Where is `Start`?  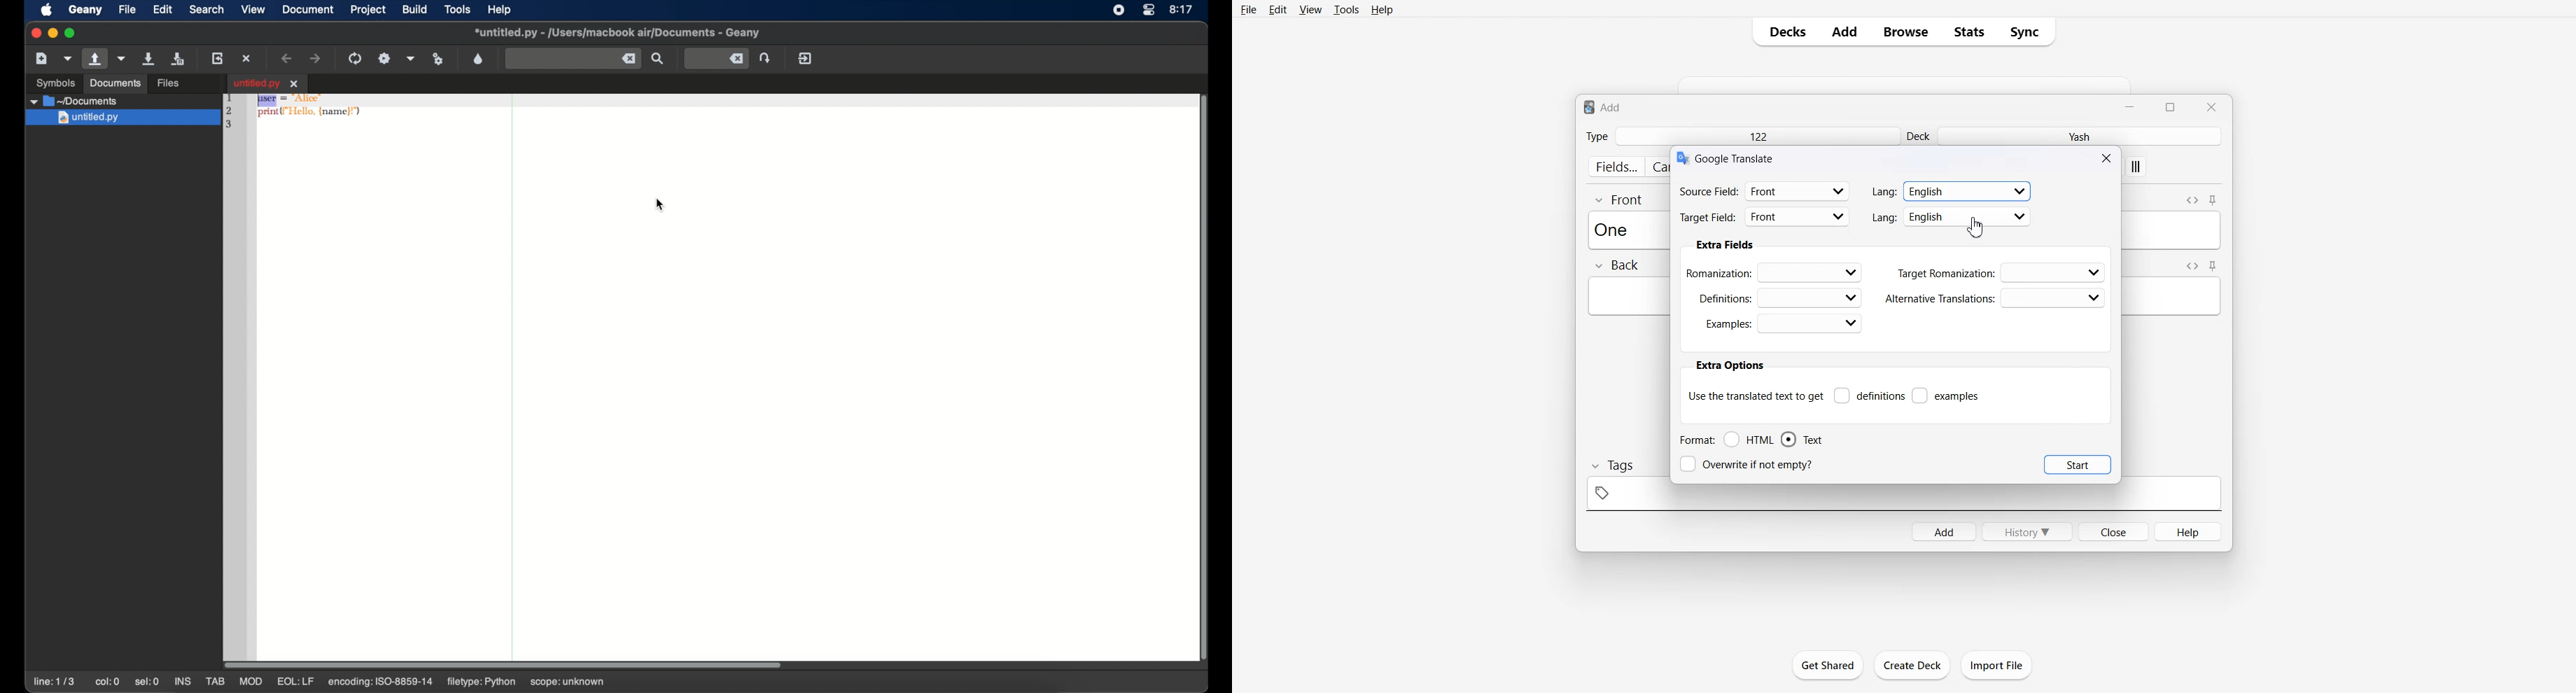
Start is located at coordinates (2078, 464).